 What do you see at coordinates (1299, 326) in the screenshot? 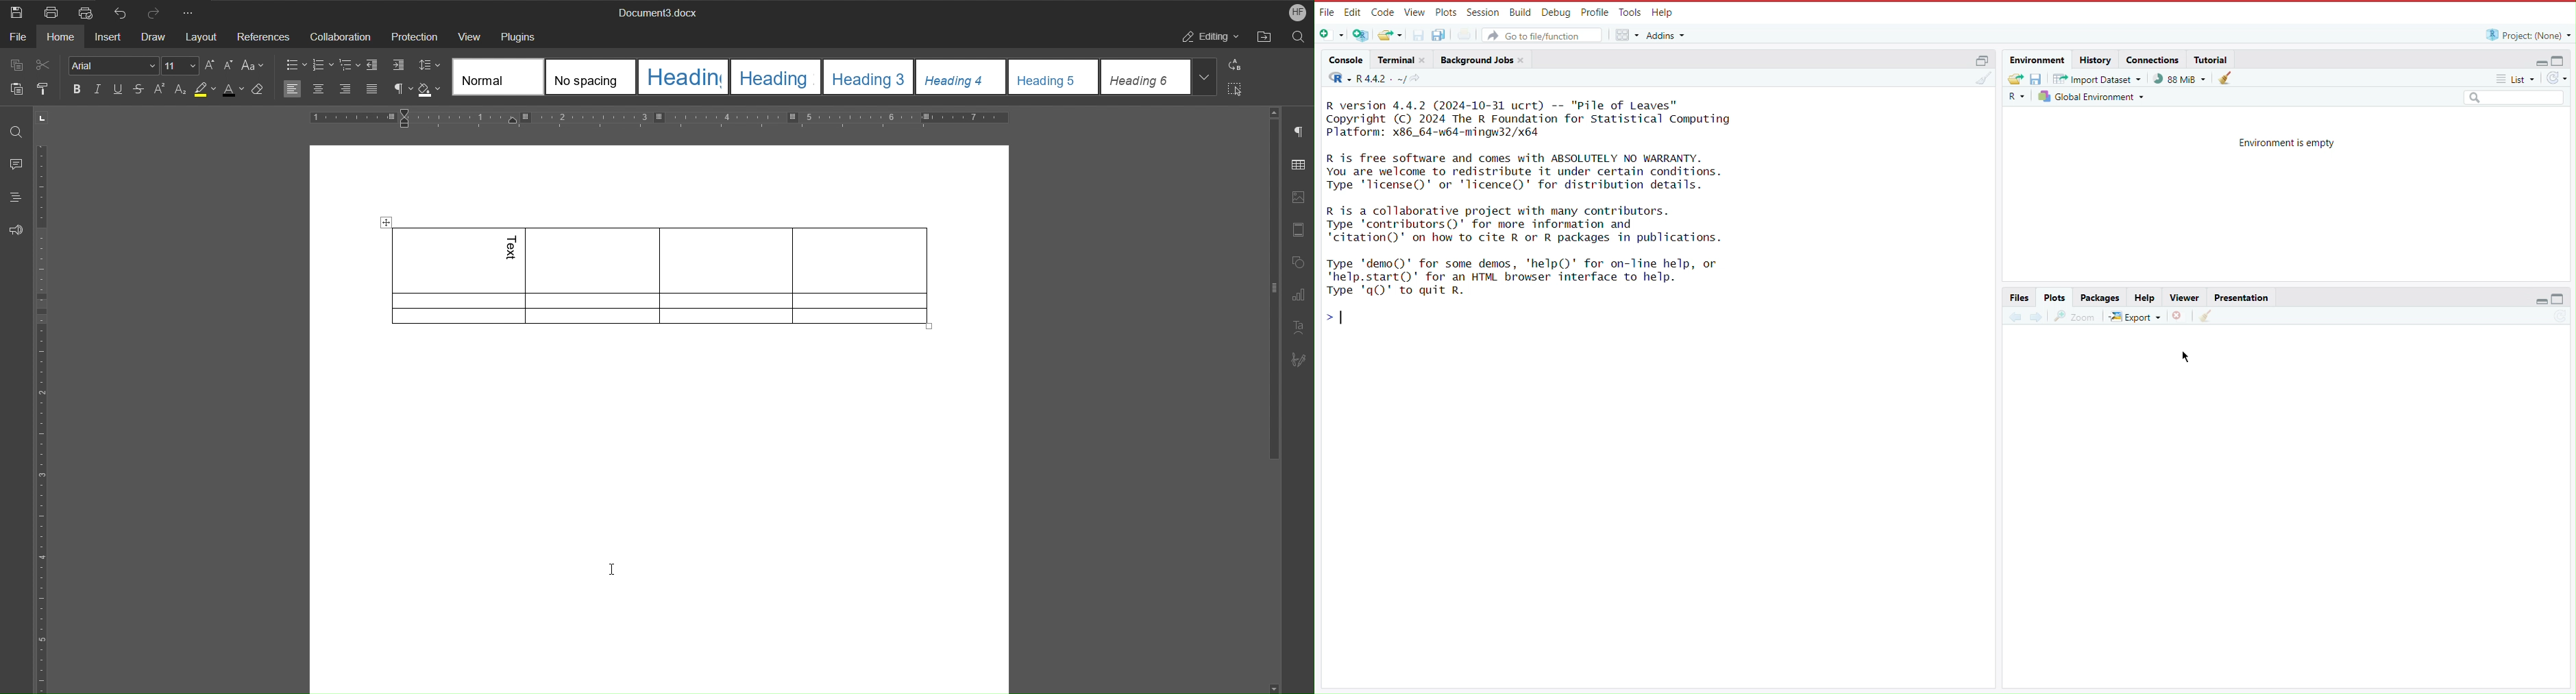
I see `Text Art` at bounding box center [1299, 326].